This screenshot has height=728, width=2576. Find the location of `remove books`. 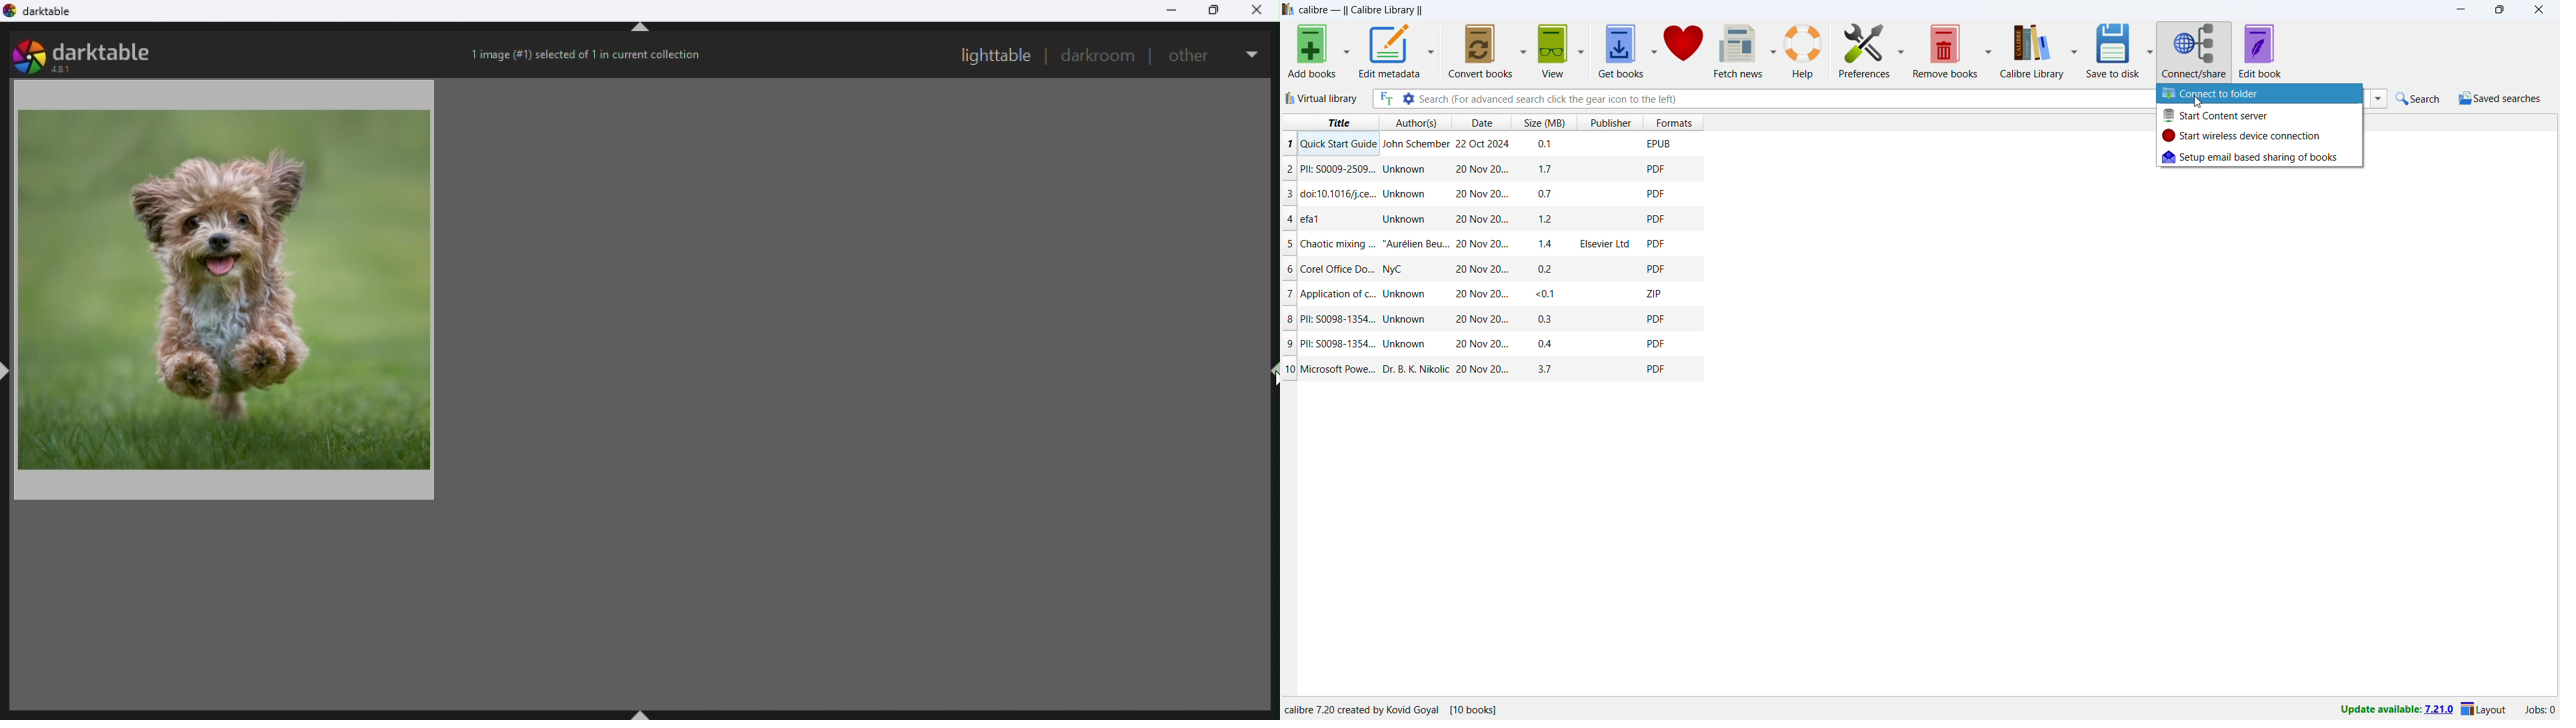

remove books is located at coordinates (1946, 50).